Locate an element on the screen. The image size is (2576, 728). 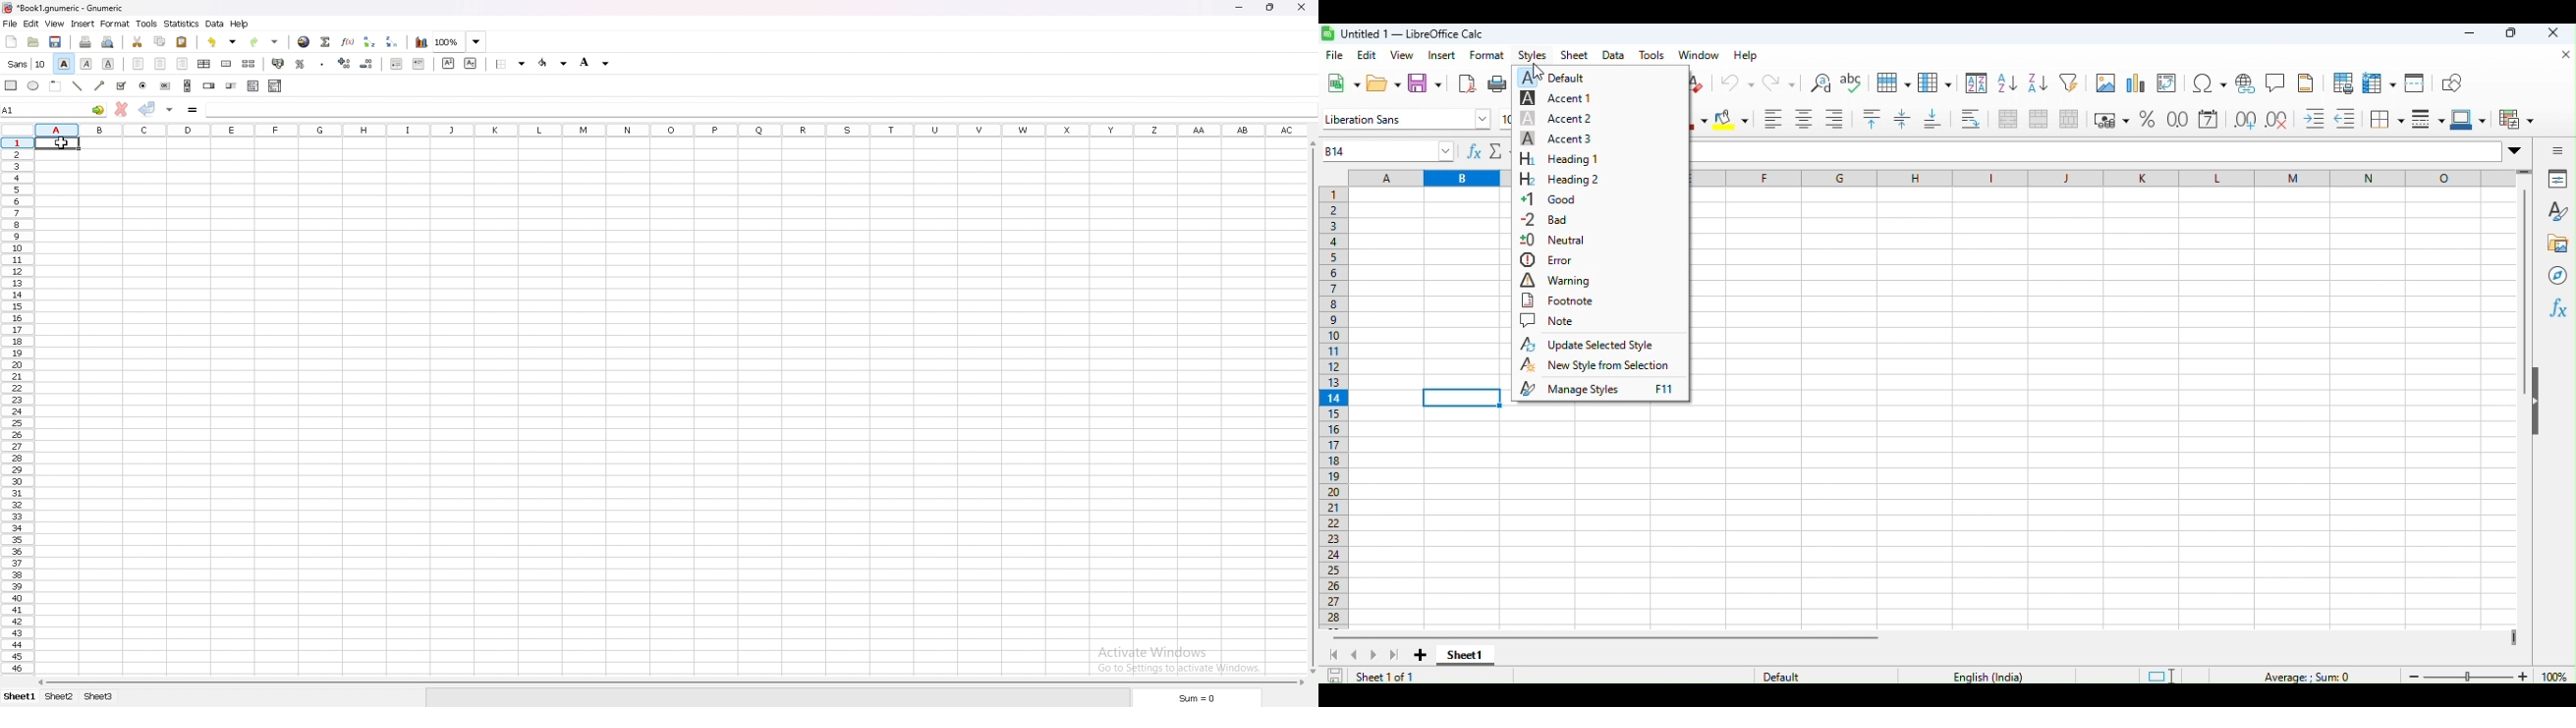
Restore is located at coordinates (2512, 33).